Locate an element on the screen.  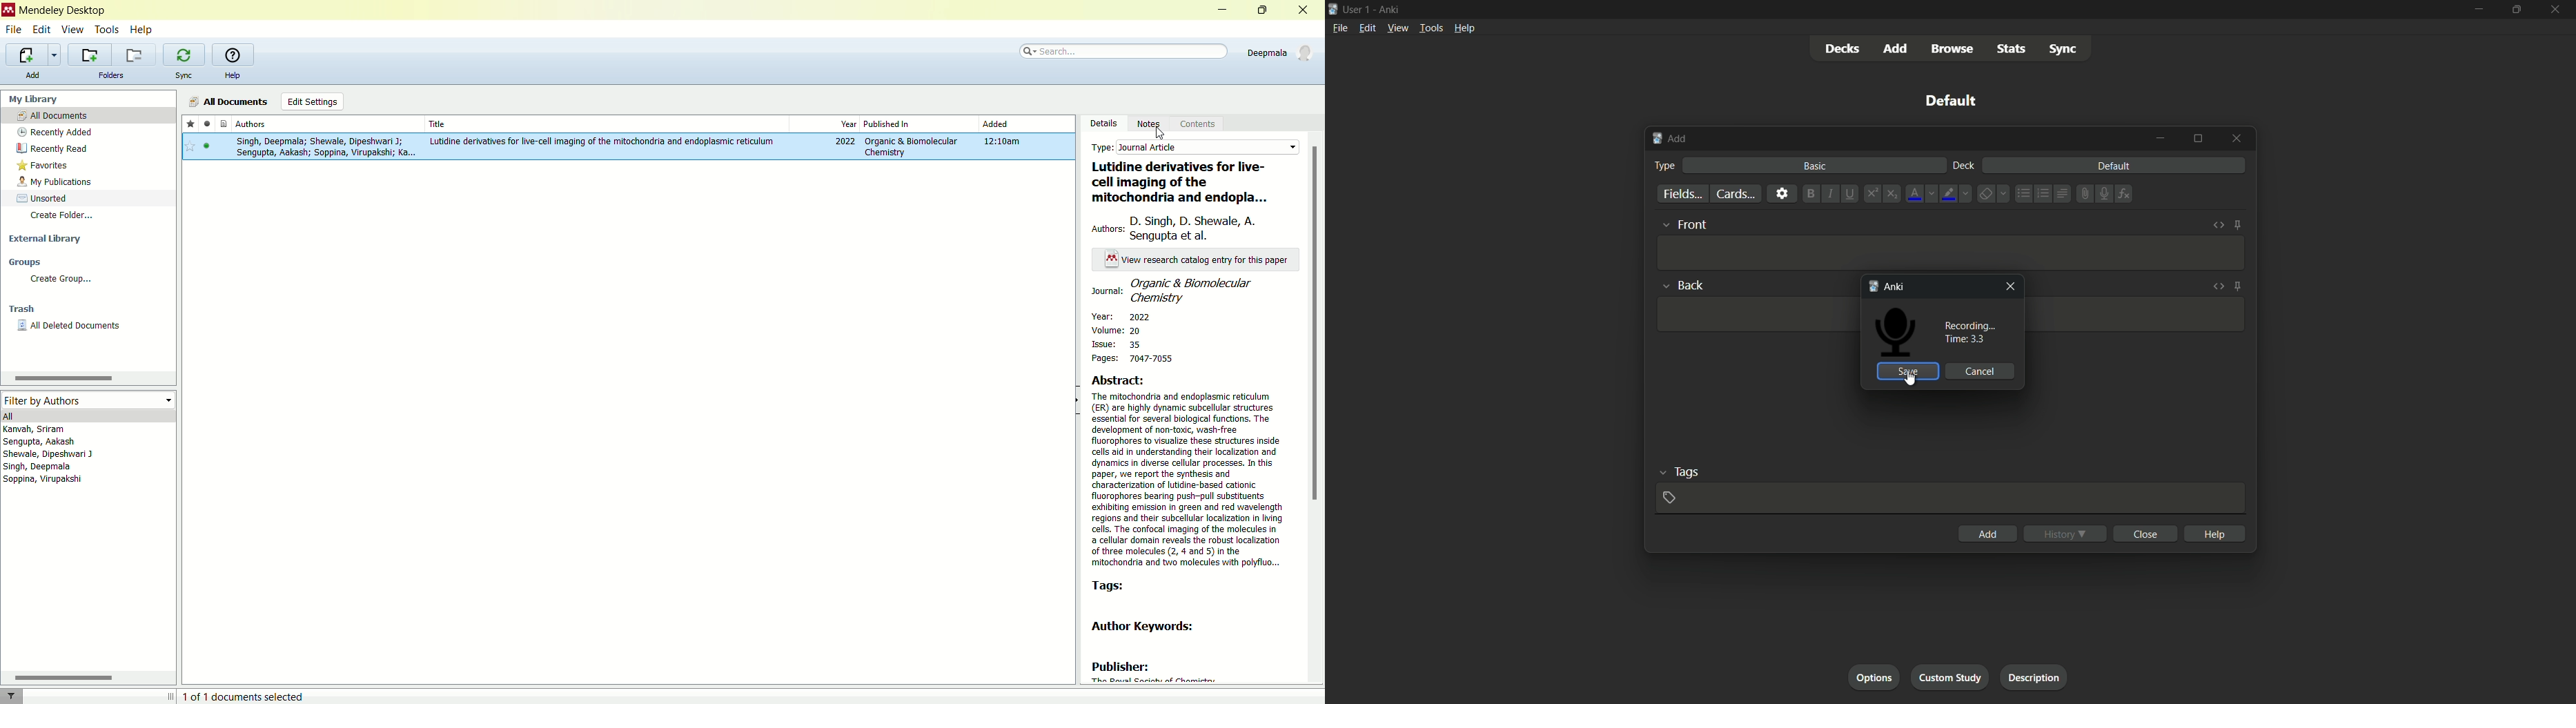
Lutidine derivatives for livecell imaging of the mitochondria and endopla.. is located at coordinates (1190, 182).